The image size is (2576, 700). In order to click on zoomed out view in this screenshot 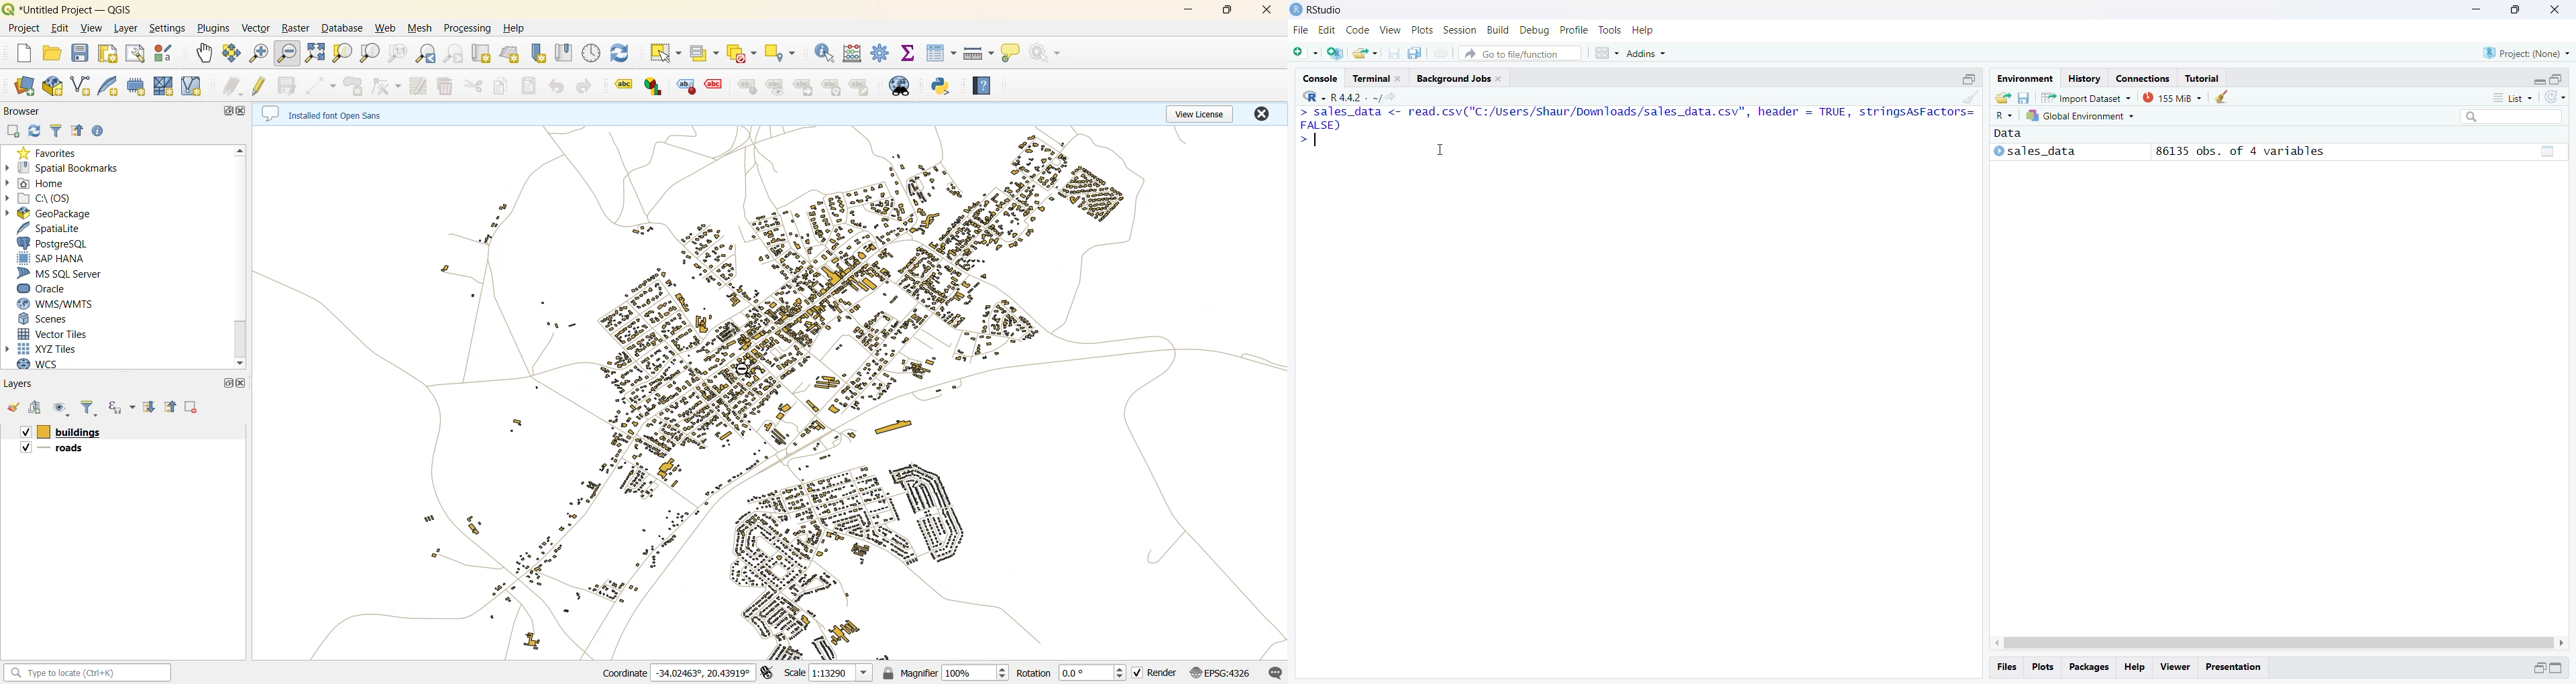, I will do `click(769, 394)`.